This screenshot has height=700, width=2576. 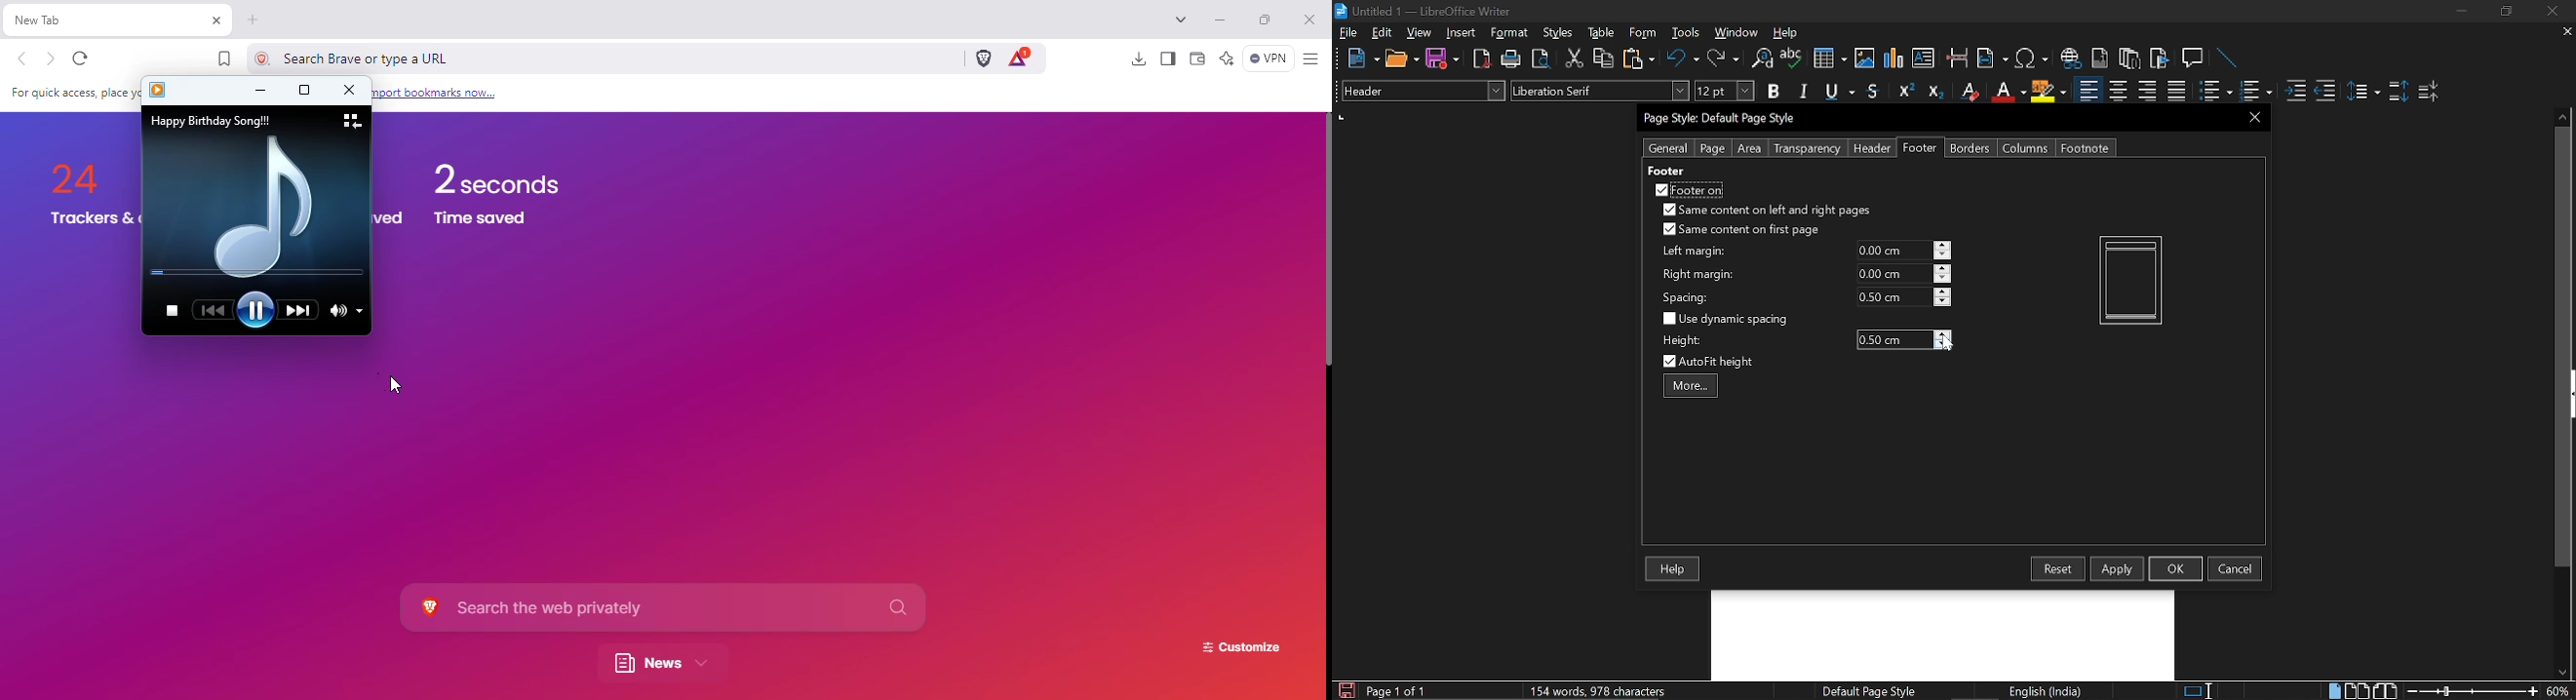 What do you see at coordinates (1923, 57) in the screenshot?
I see `Insert text` at bounding box center [1923, 57].